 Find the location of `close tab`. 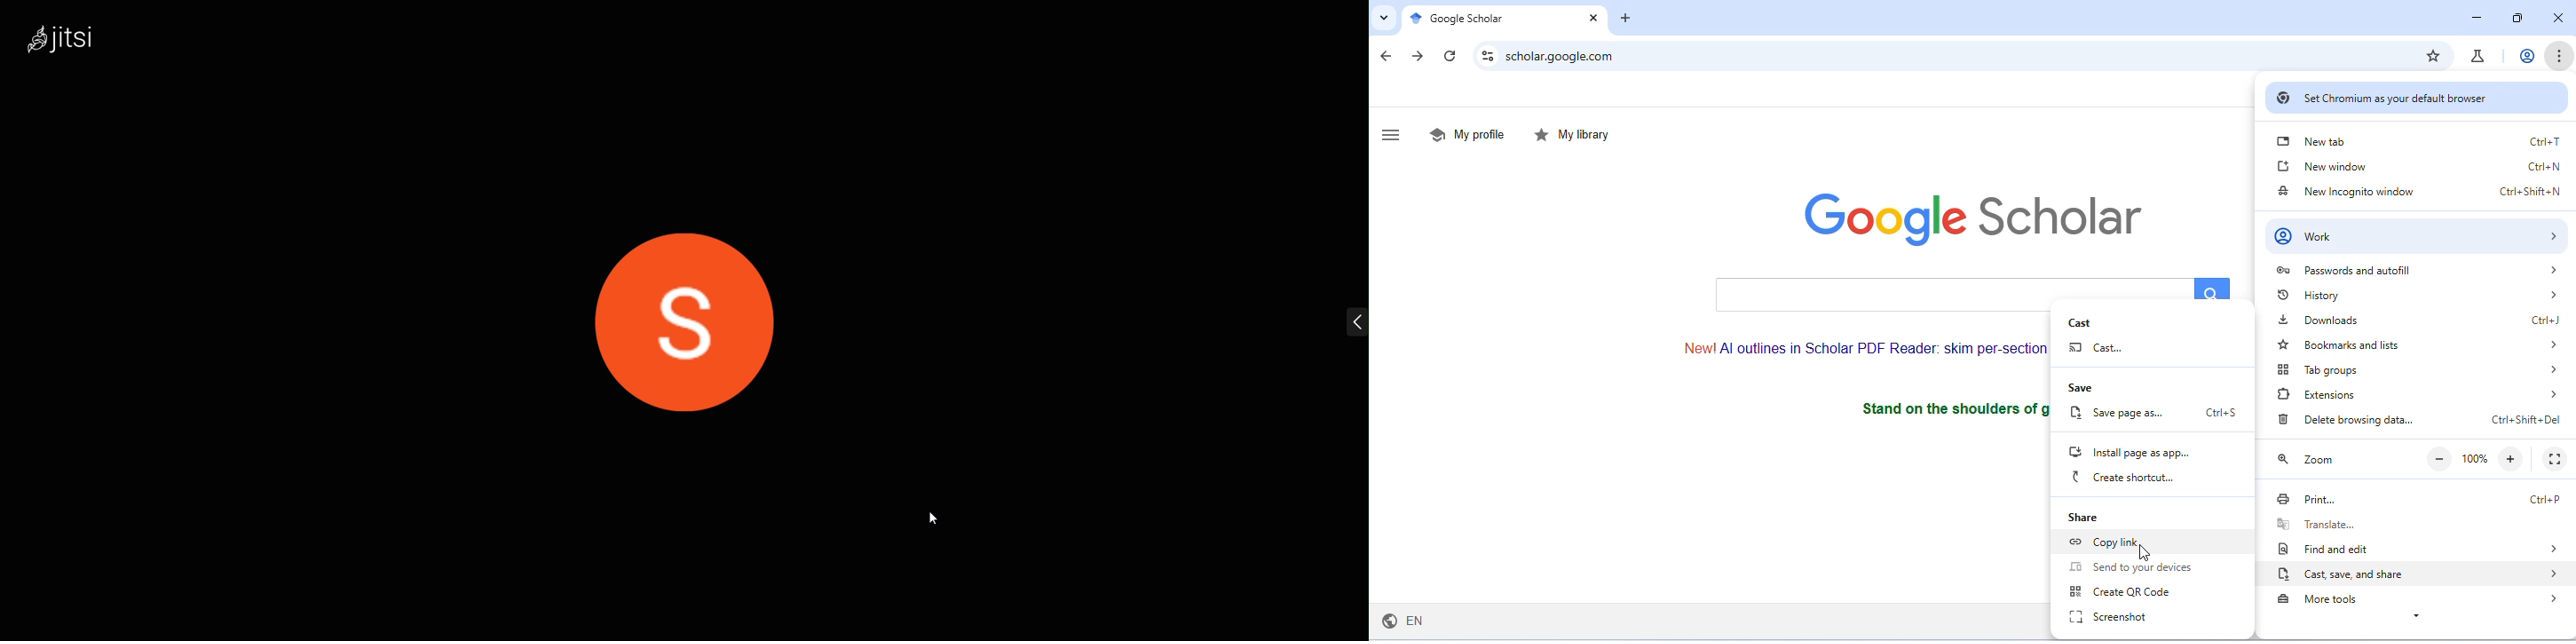

close tab is located at coordinates (1592, 18).